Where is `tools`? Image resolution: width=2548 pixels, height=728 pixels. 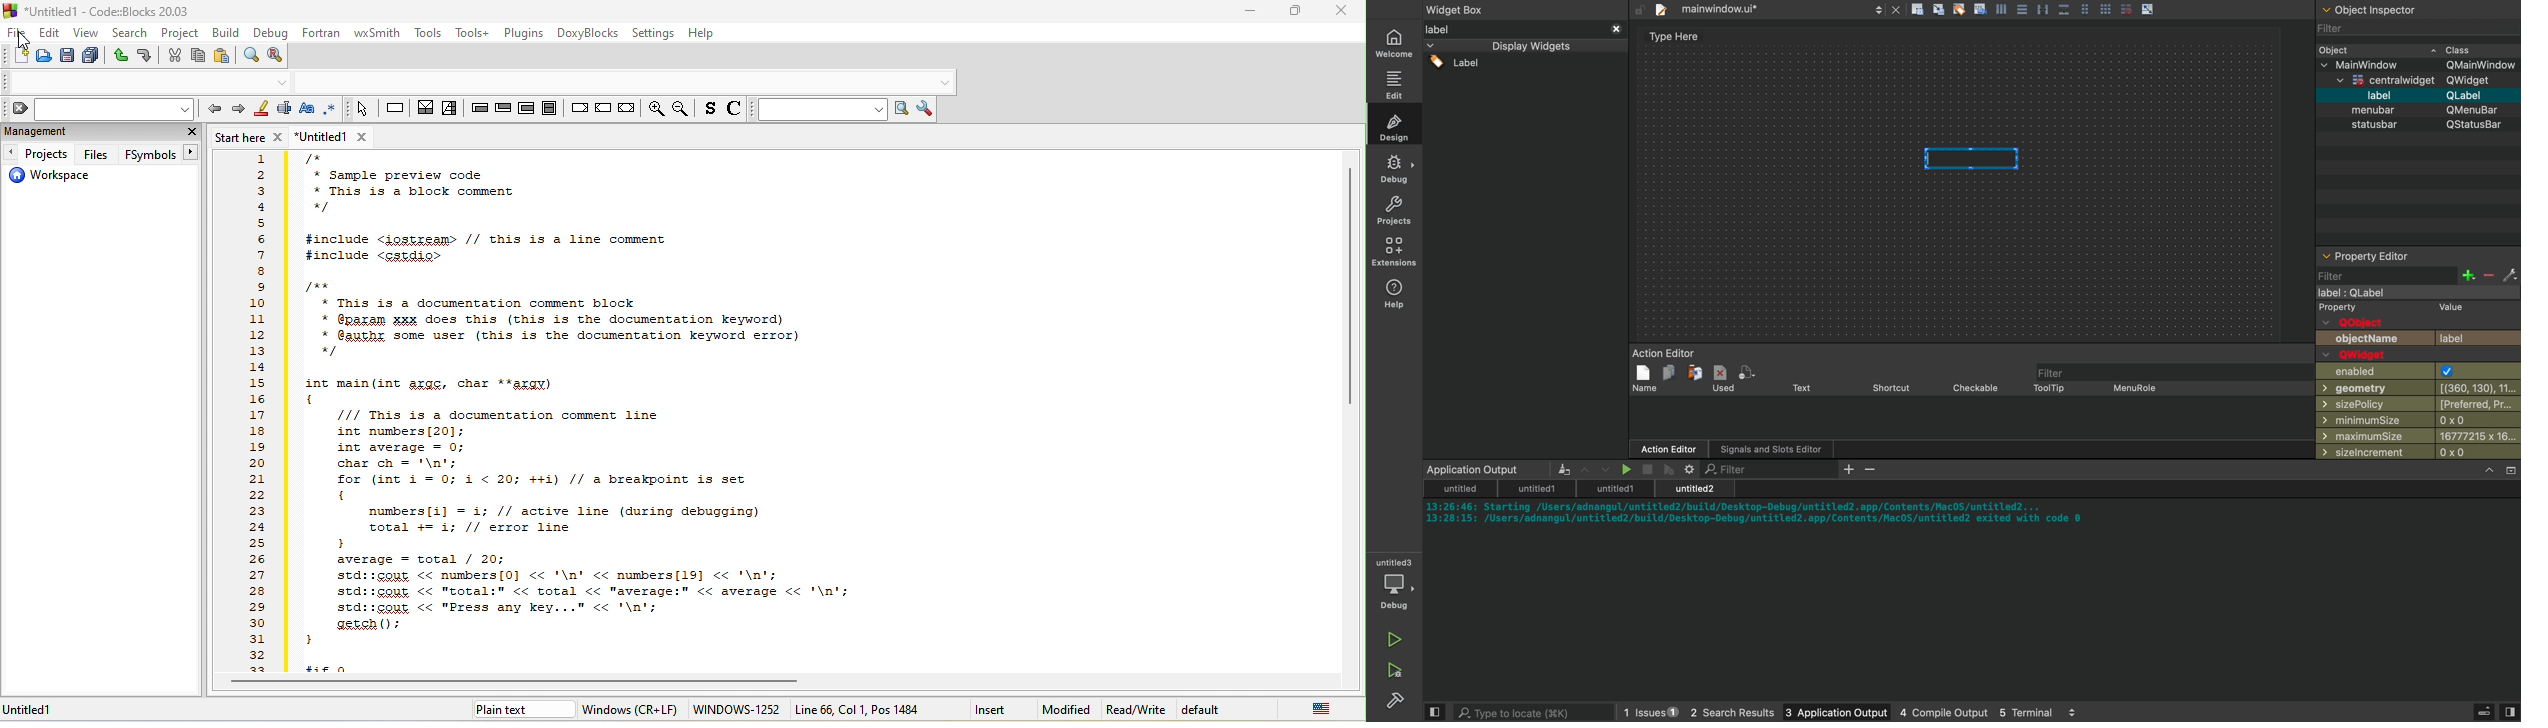 tools is located at coordinates (428, 33).